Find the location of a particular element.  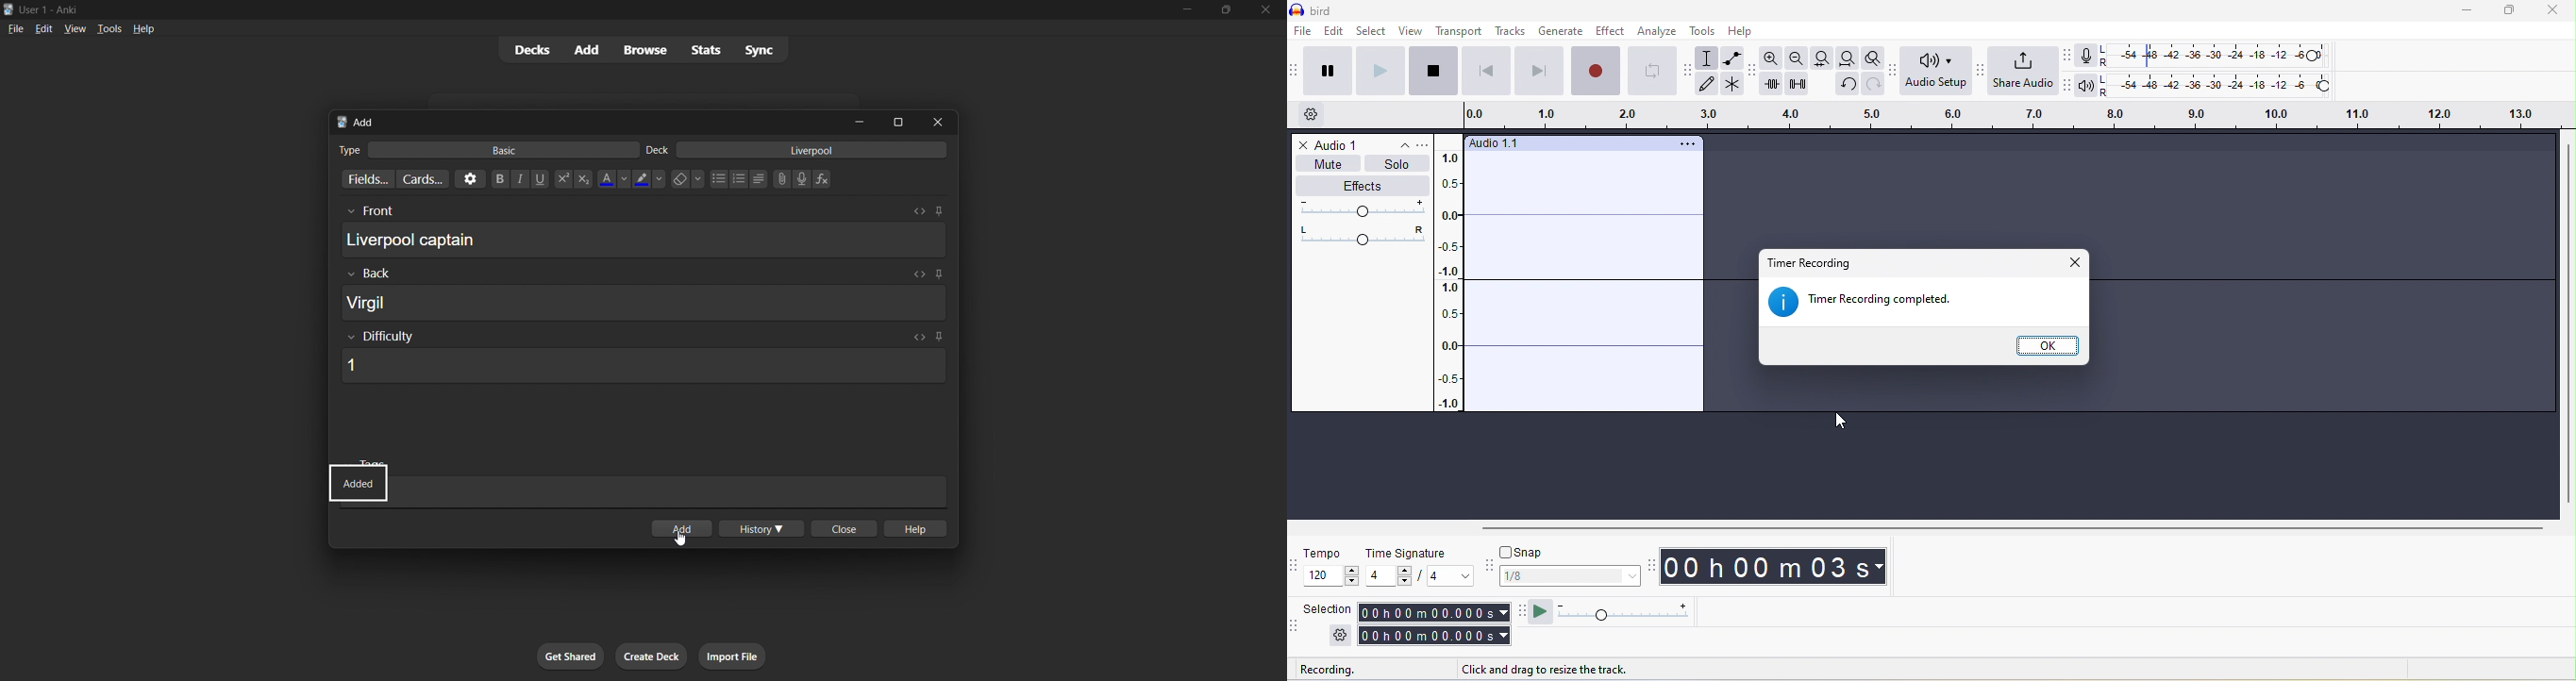

card back field input box is located at coordinates (644, 302).